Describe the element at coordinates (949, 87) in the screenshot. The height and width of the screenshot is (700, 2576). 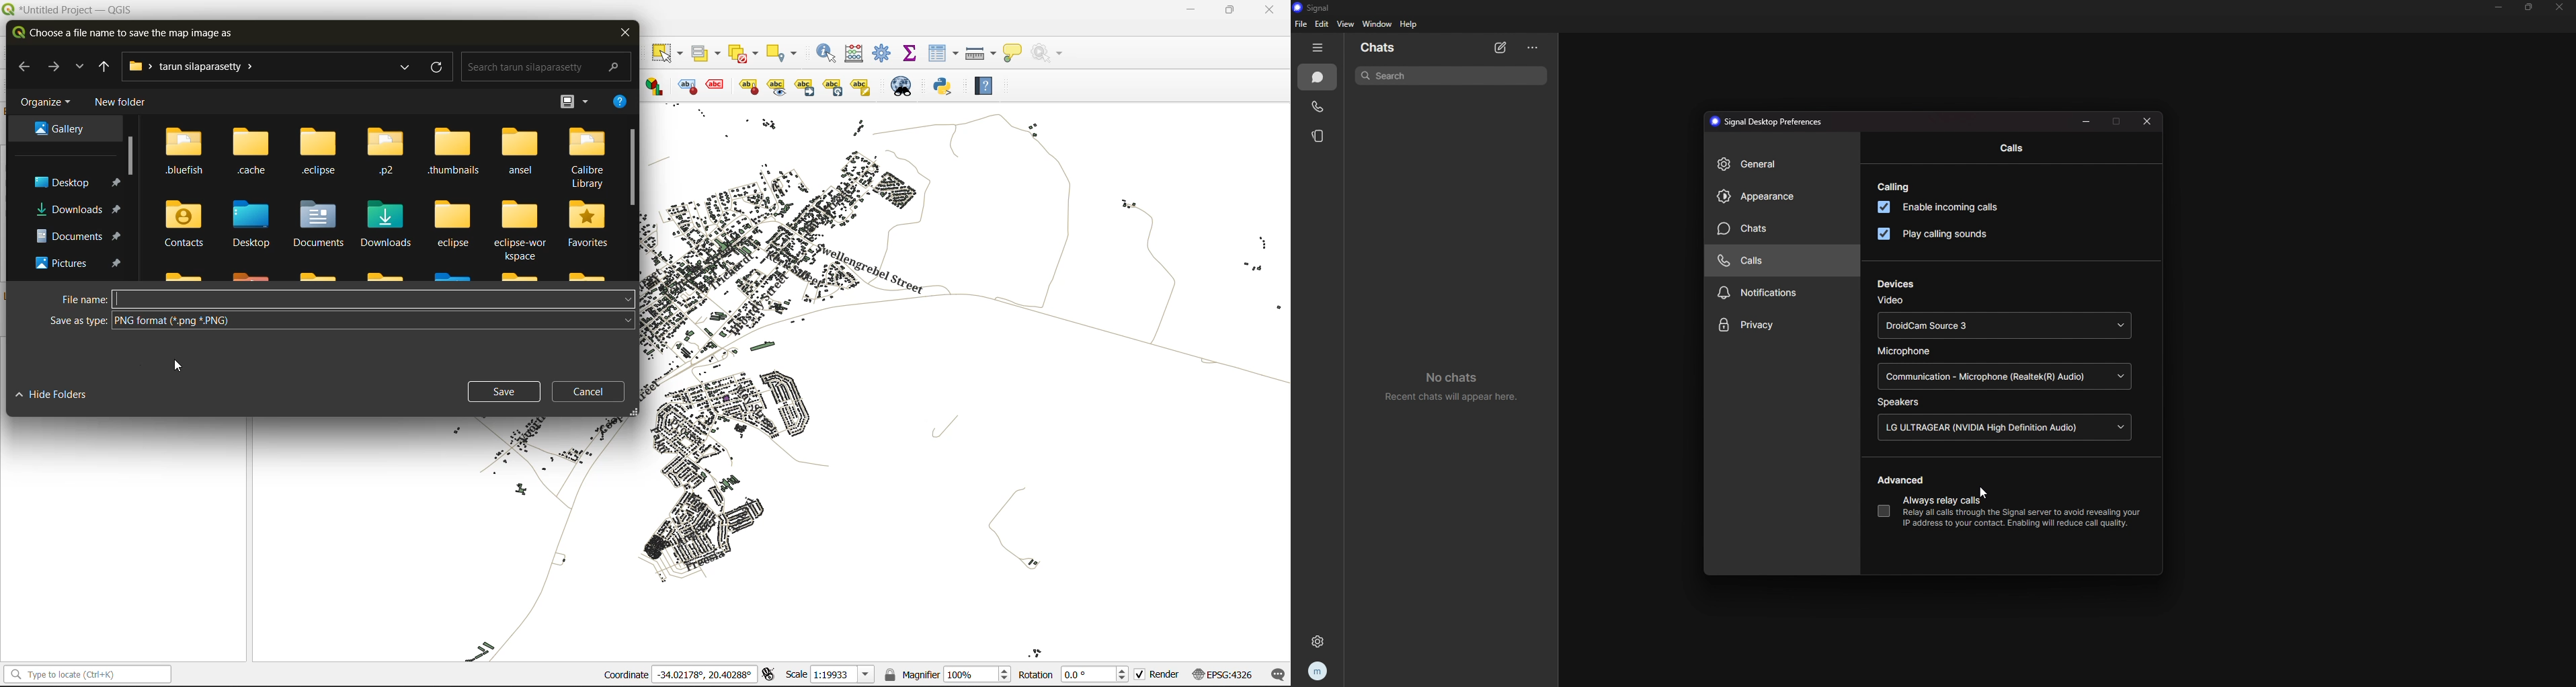
I see `python` at that location.